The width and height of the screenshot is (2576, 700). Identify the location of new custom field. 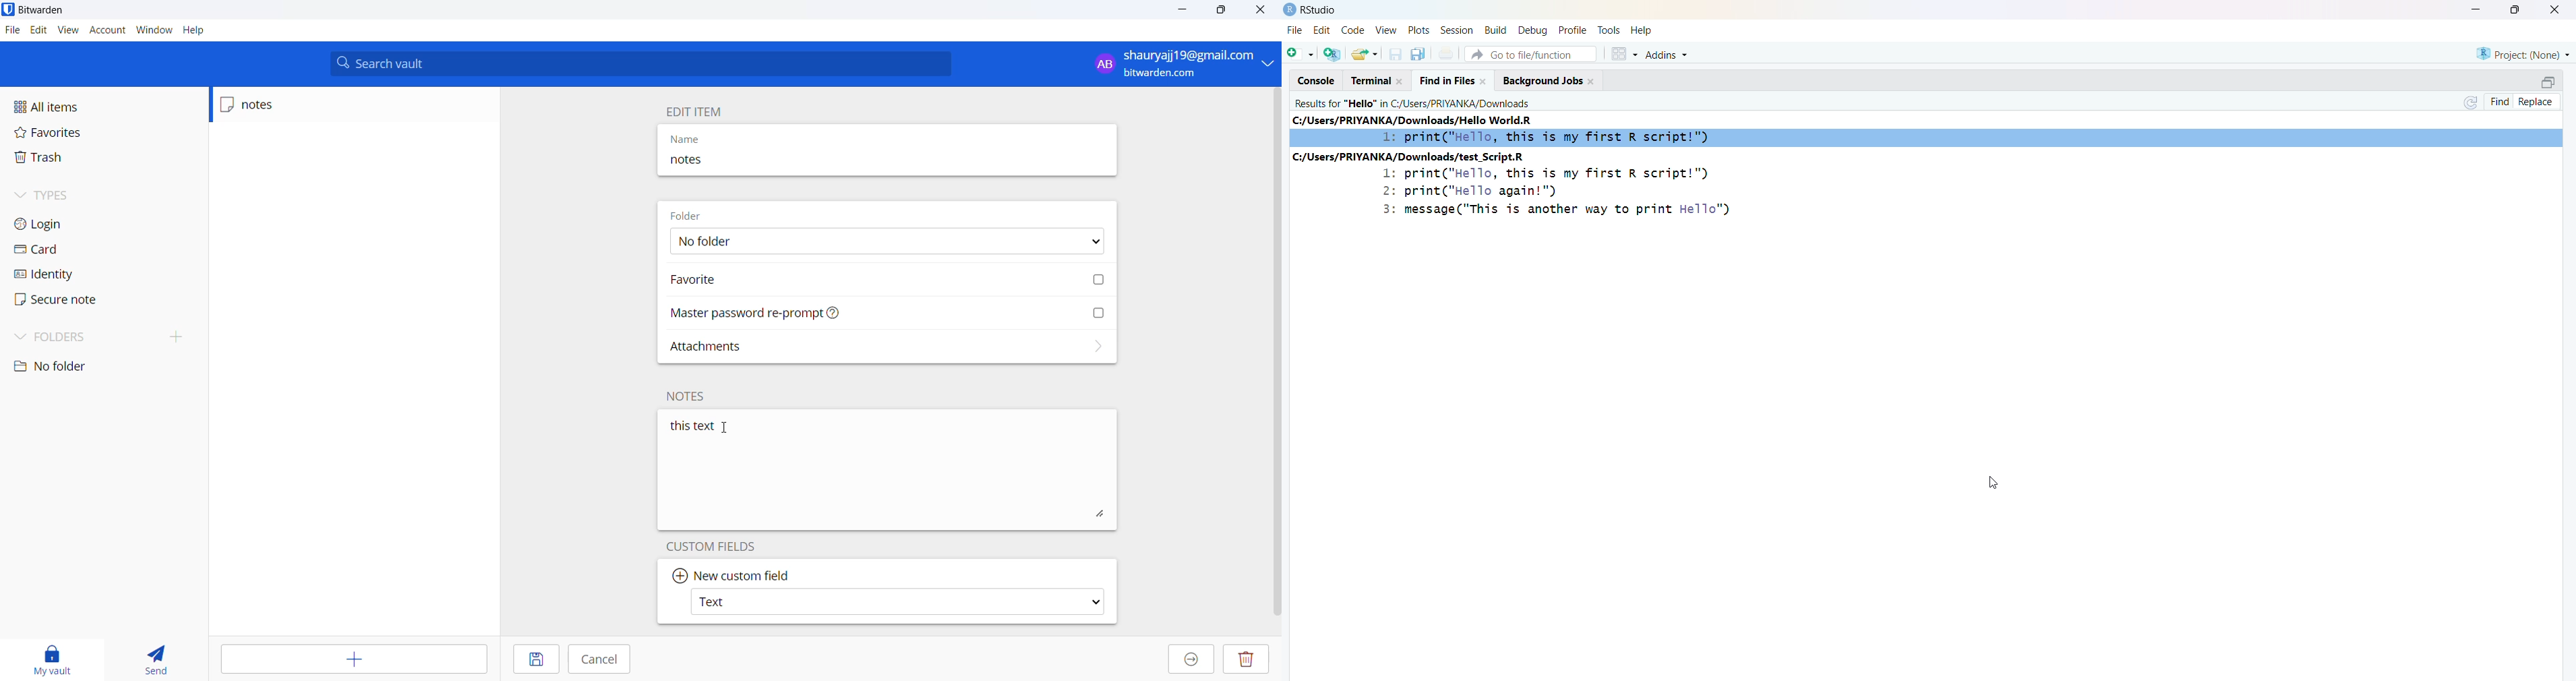
(744, 574).